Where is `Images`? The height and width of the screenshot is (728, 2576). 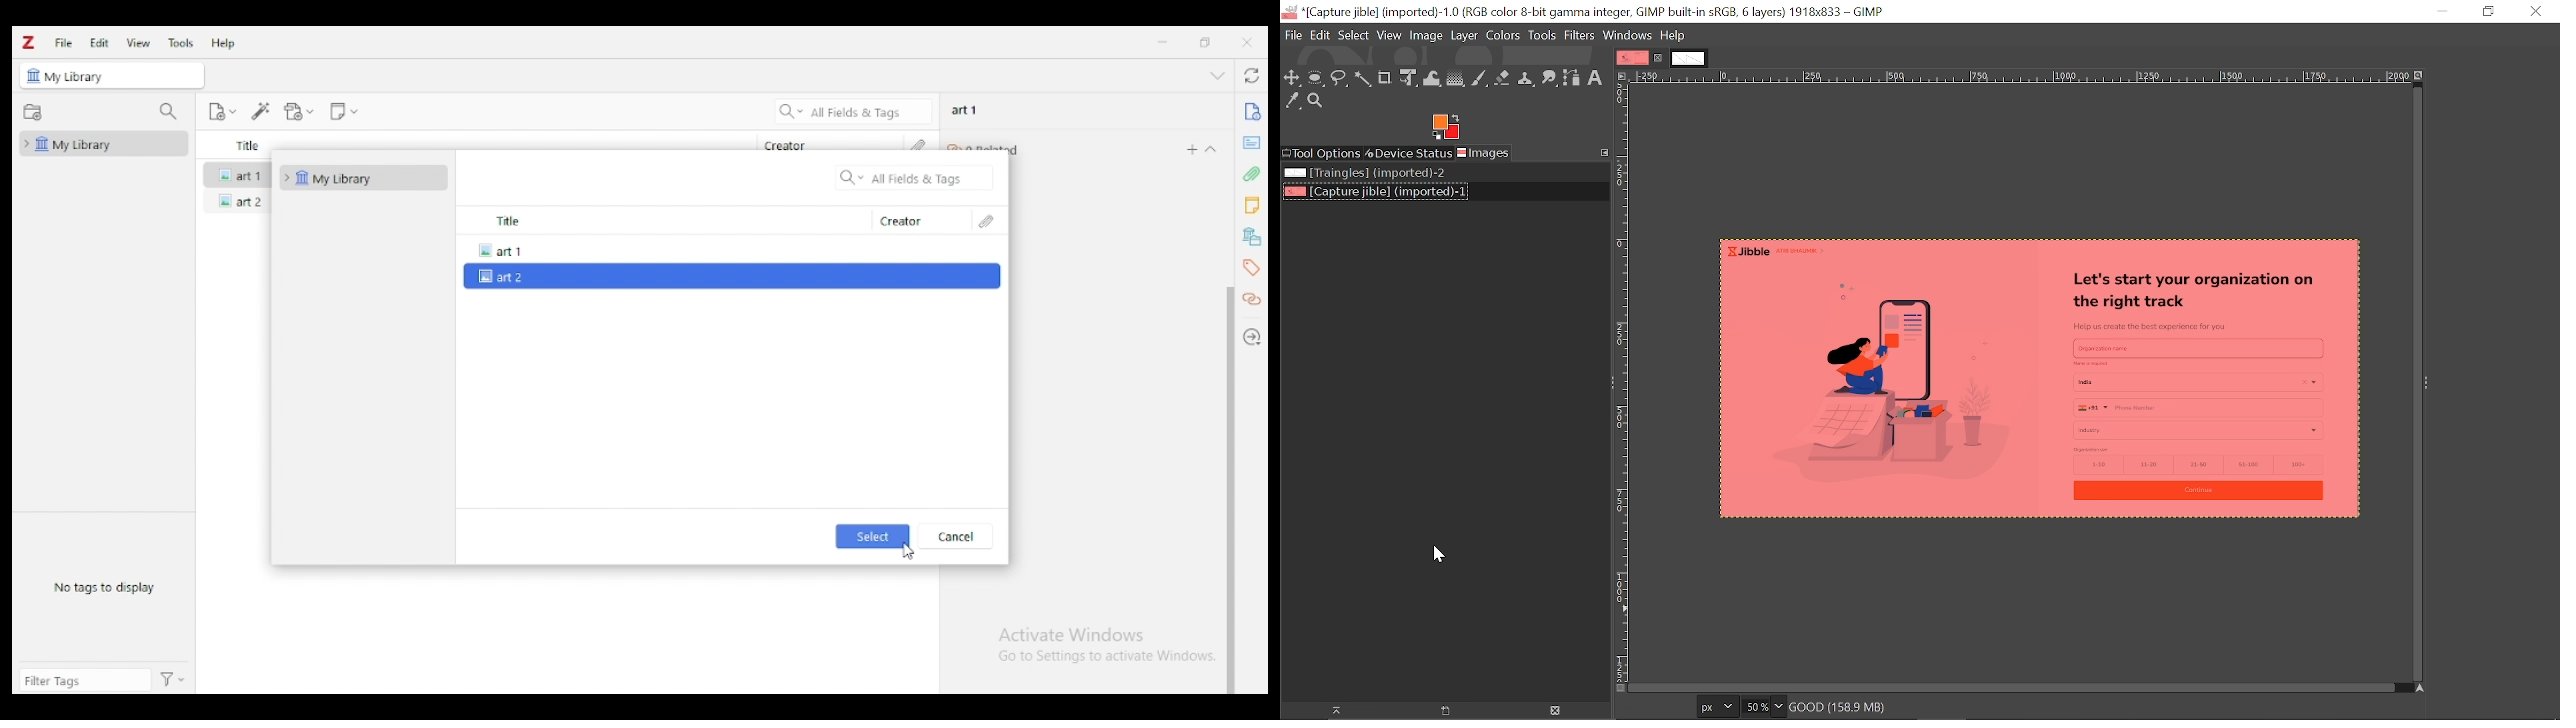
Images is located at coordinates (1488, 154).